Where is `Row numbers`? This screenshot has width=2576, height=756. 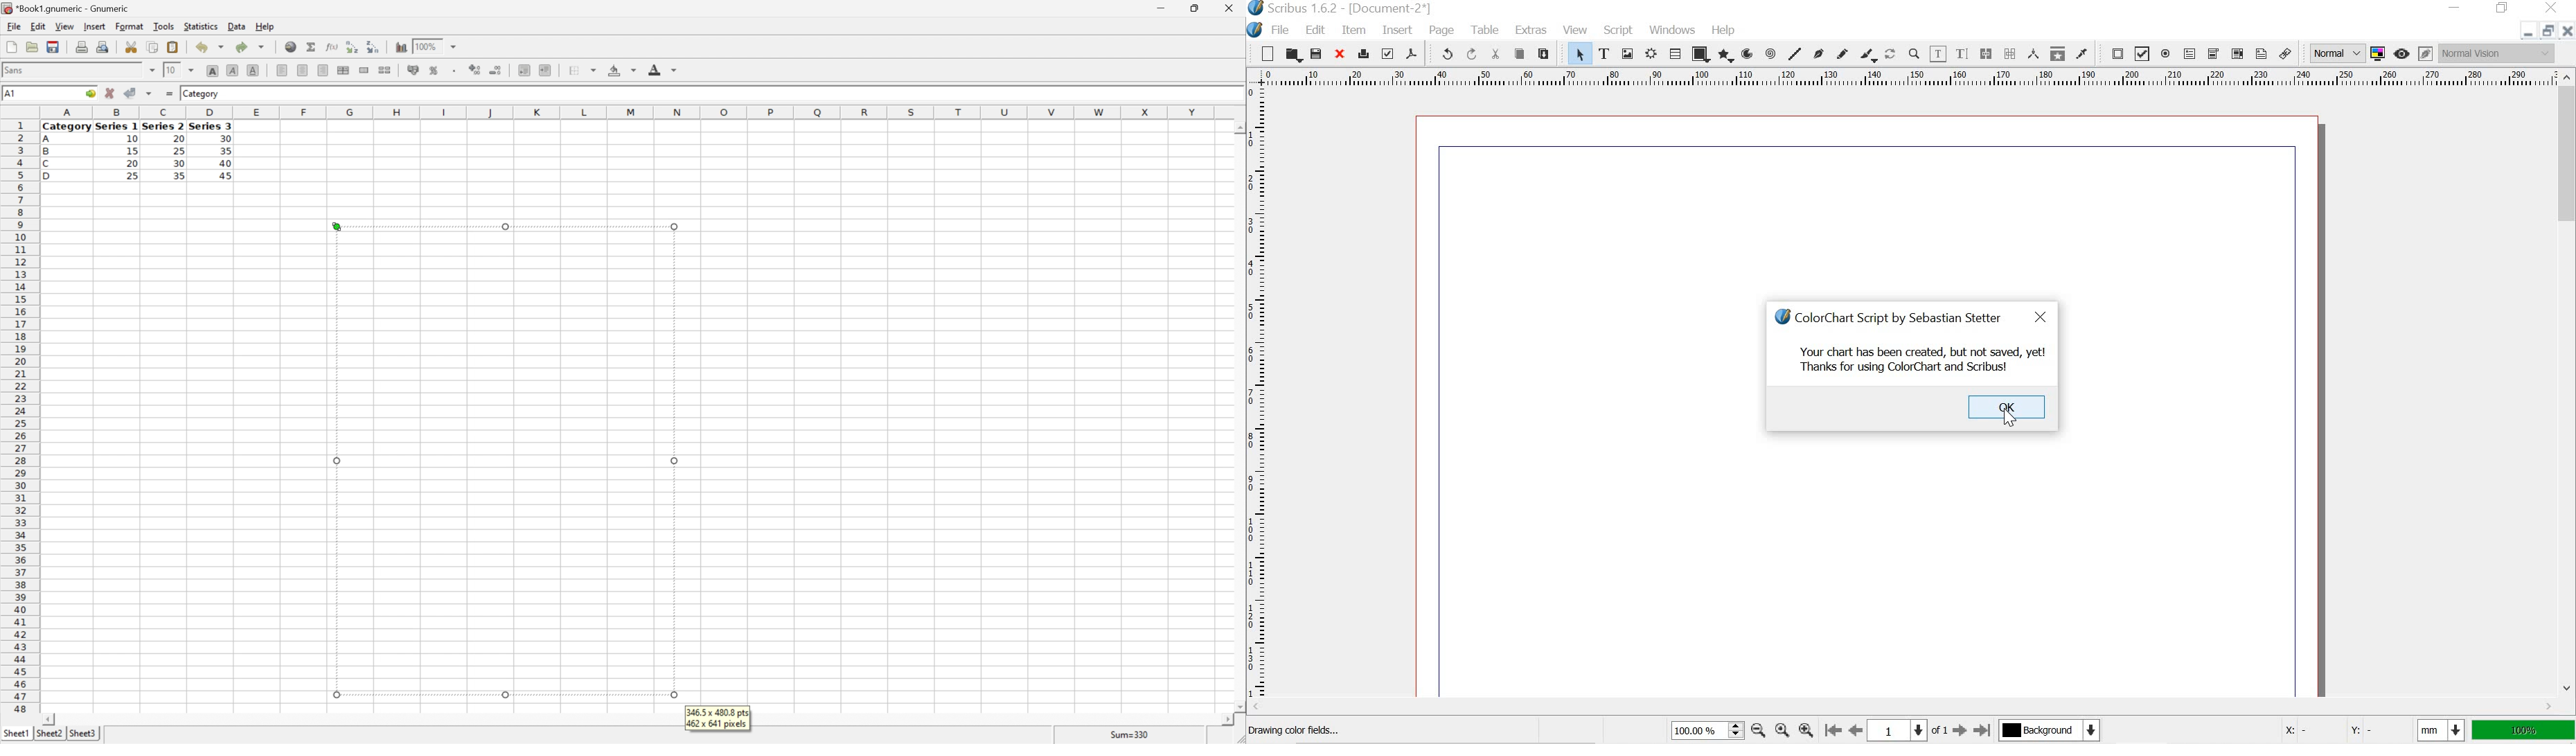 Row numbers is located at coordinates (19, 416).